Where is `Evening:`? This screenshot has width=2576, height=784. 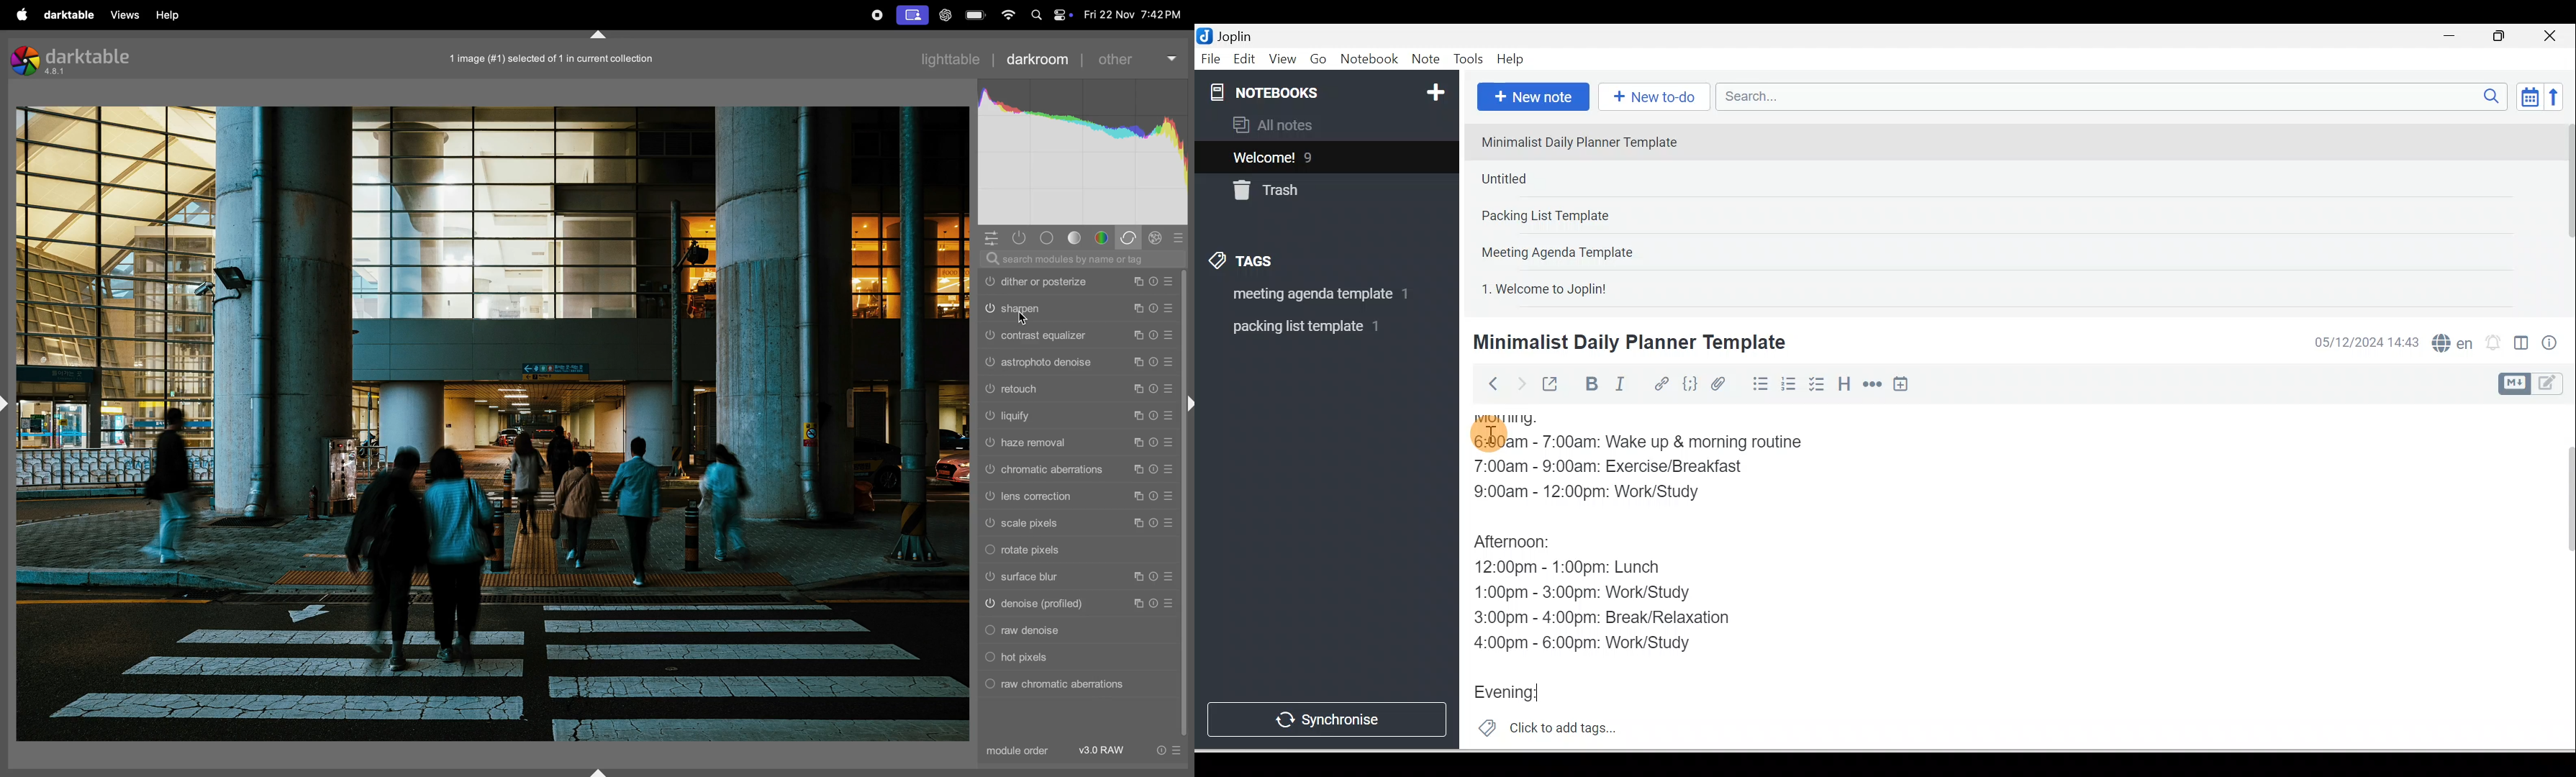
Evening: is located at coordinates (1515, 695).